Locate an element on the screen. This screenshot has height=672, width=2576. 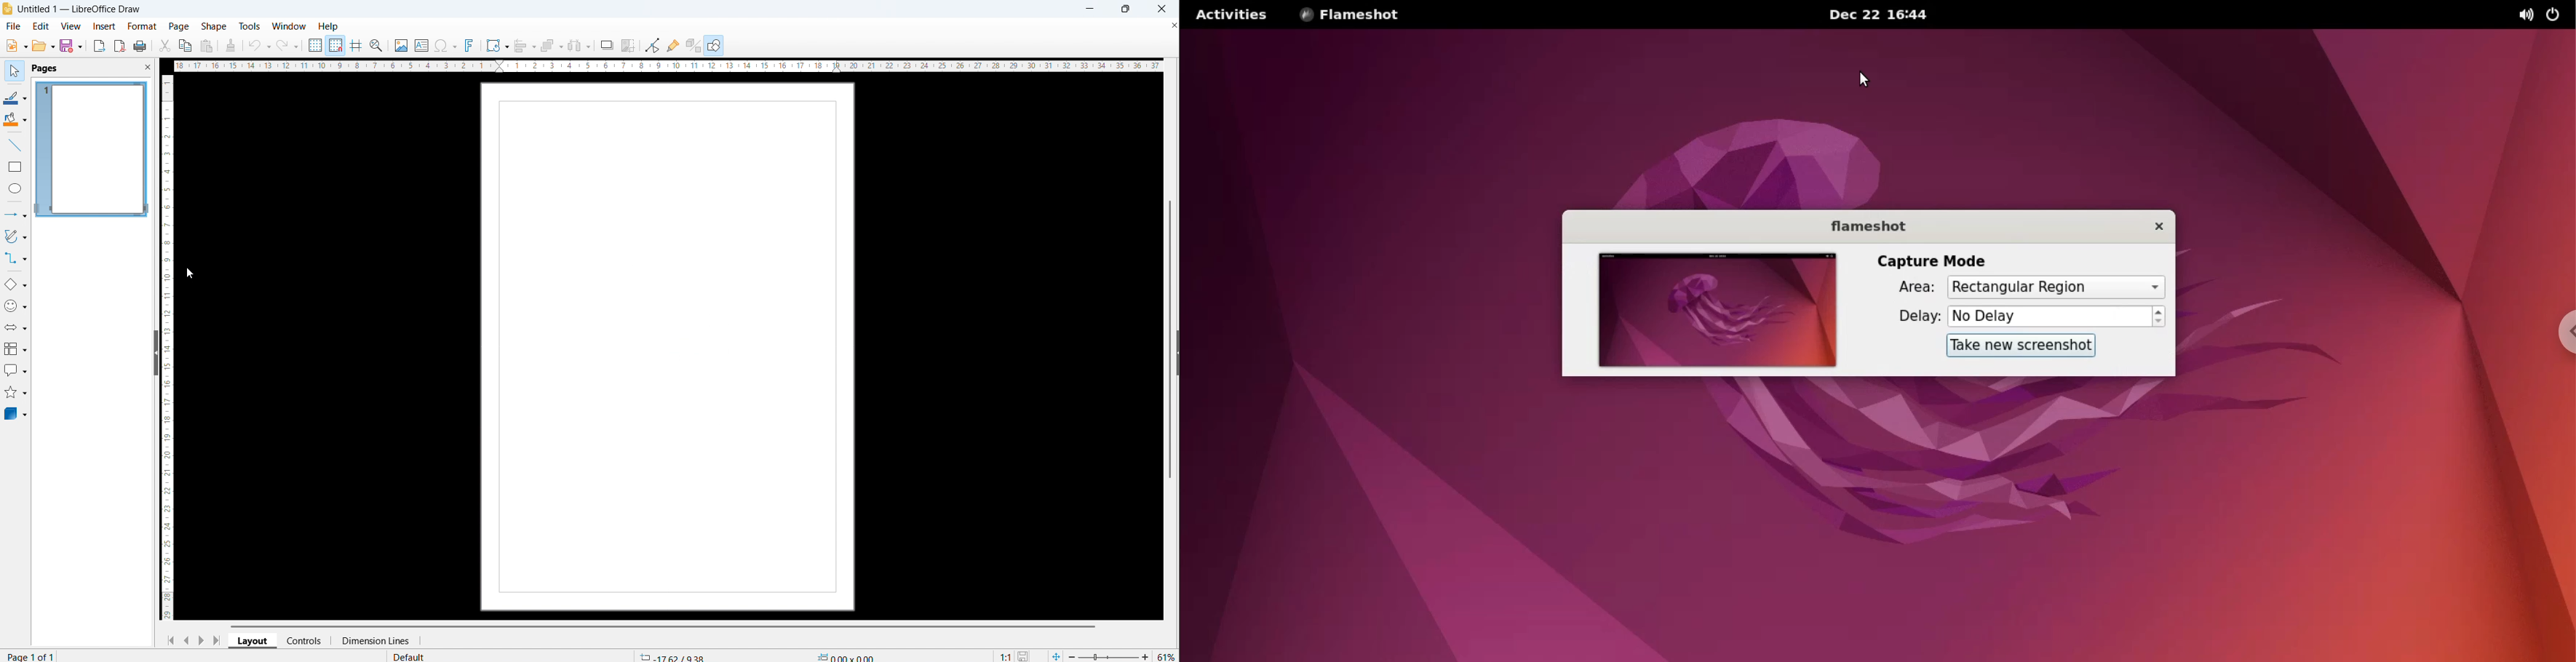
page number is located at coordinates (33, 656).